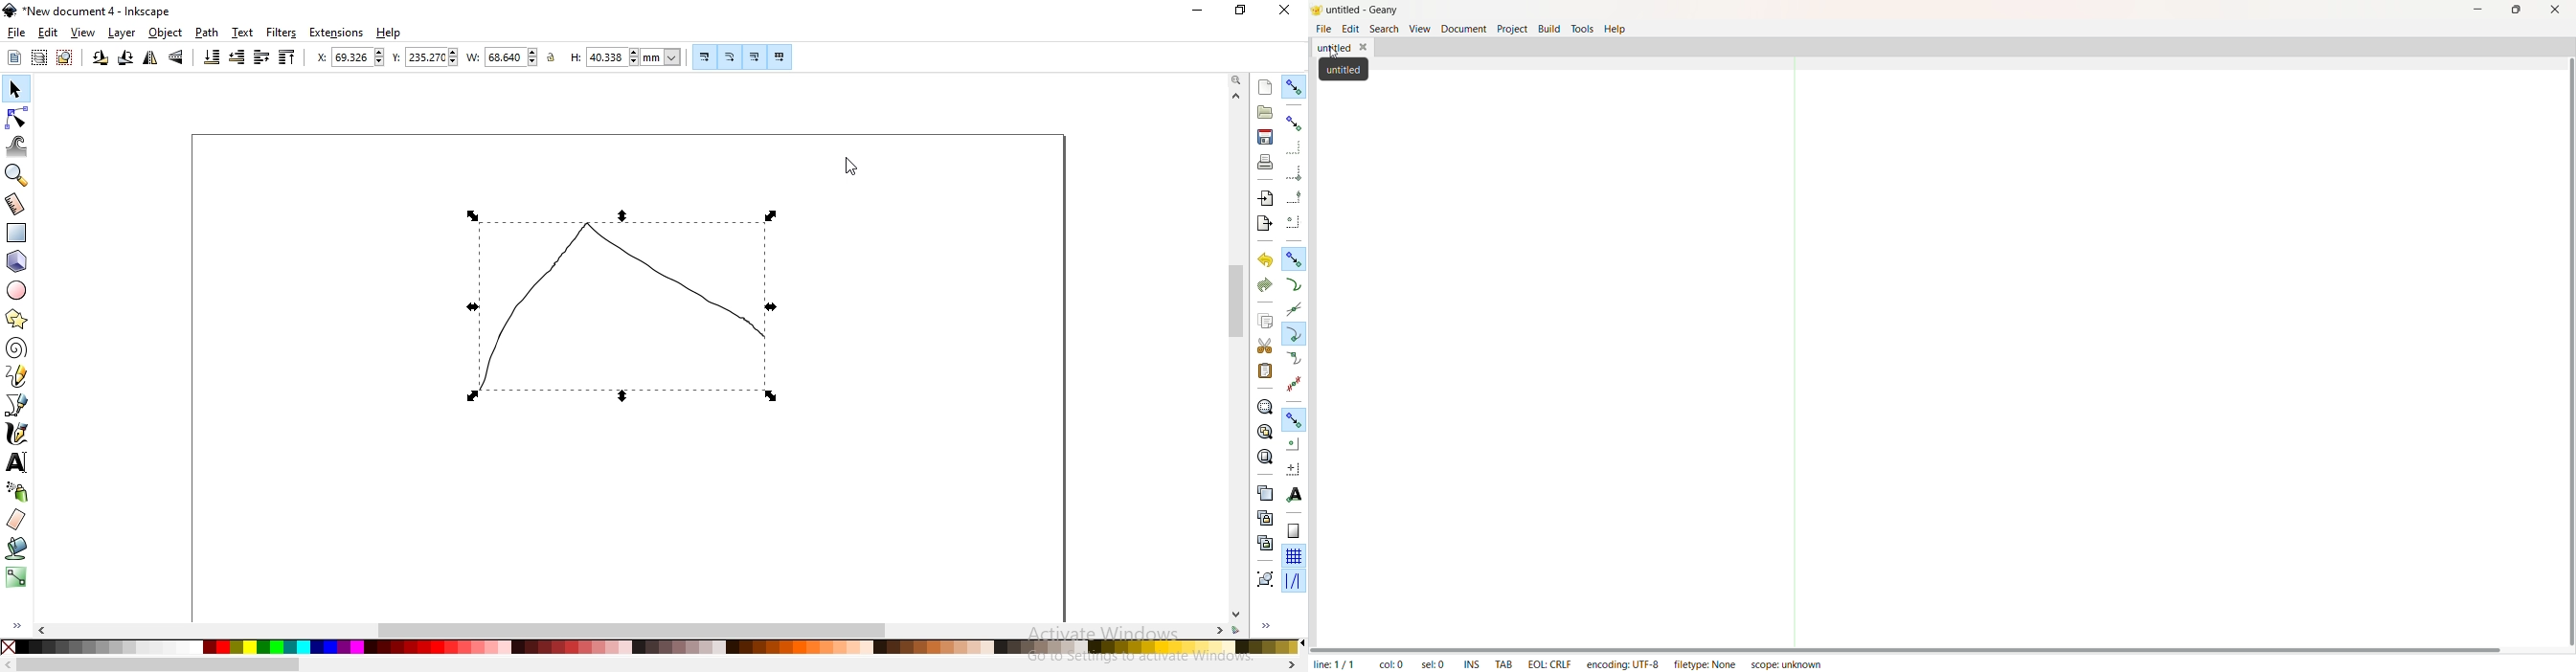  I want to click on , so click(706, 56).